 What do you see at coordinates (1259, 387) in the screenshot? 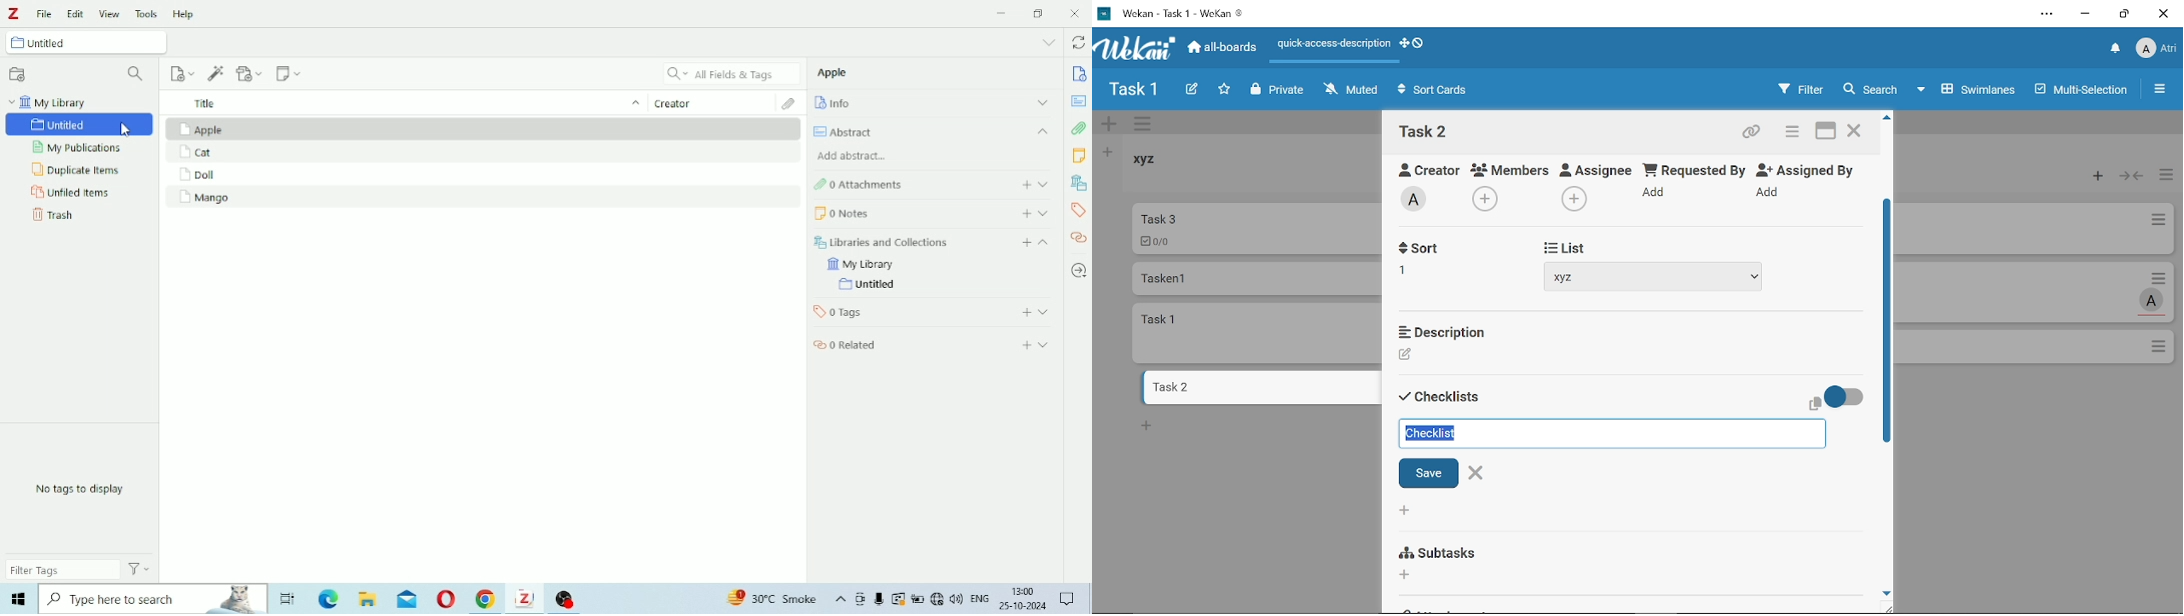
I see `Card named "task 2"` at bounding box center [1259, 387].